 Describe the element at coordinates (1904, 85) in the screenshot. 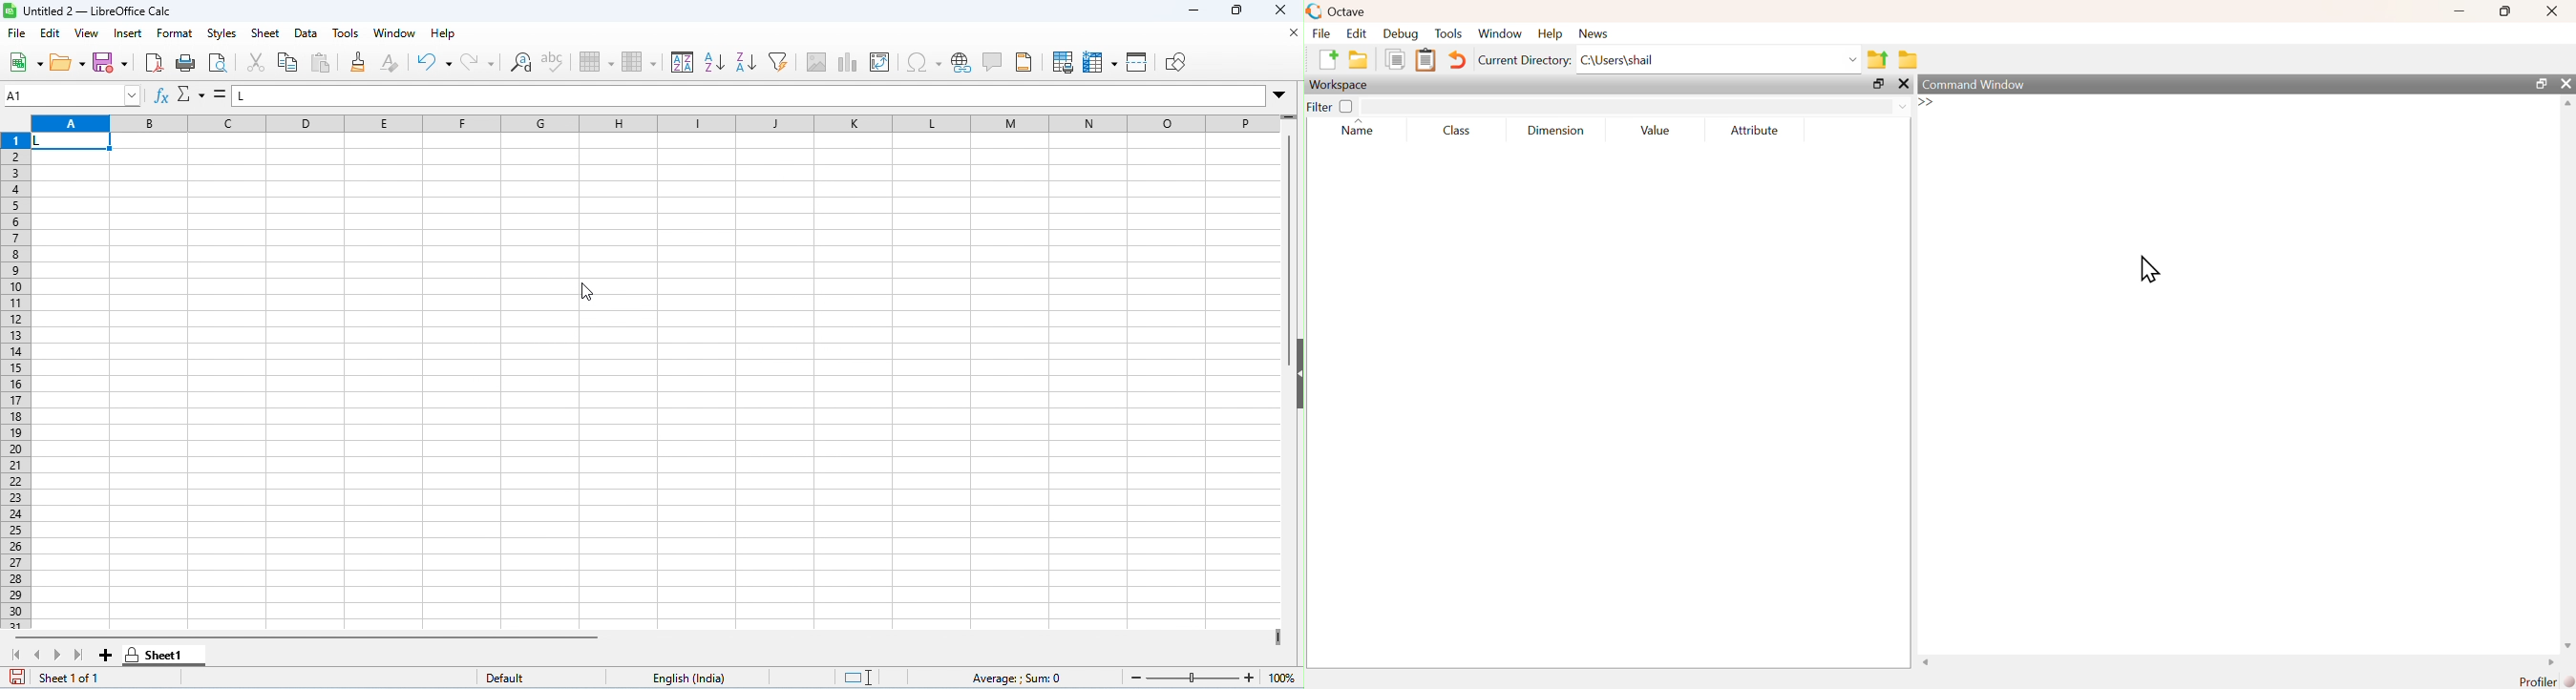

I see `close` at that location.